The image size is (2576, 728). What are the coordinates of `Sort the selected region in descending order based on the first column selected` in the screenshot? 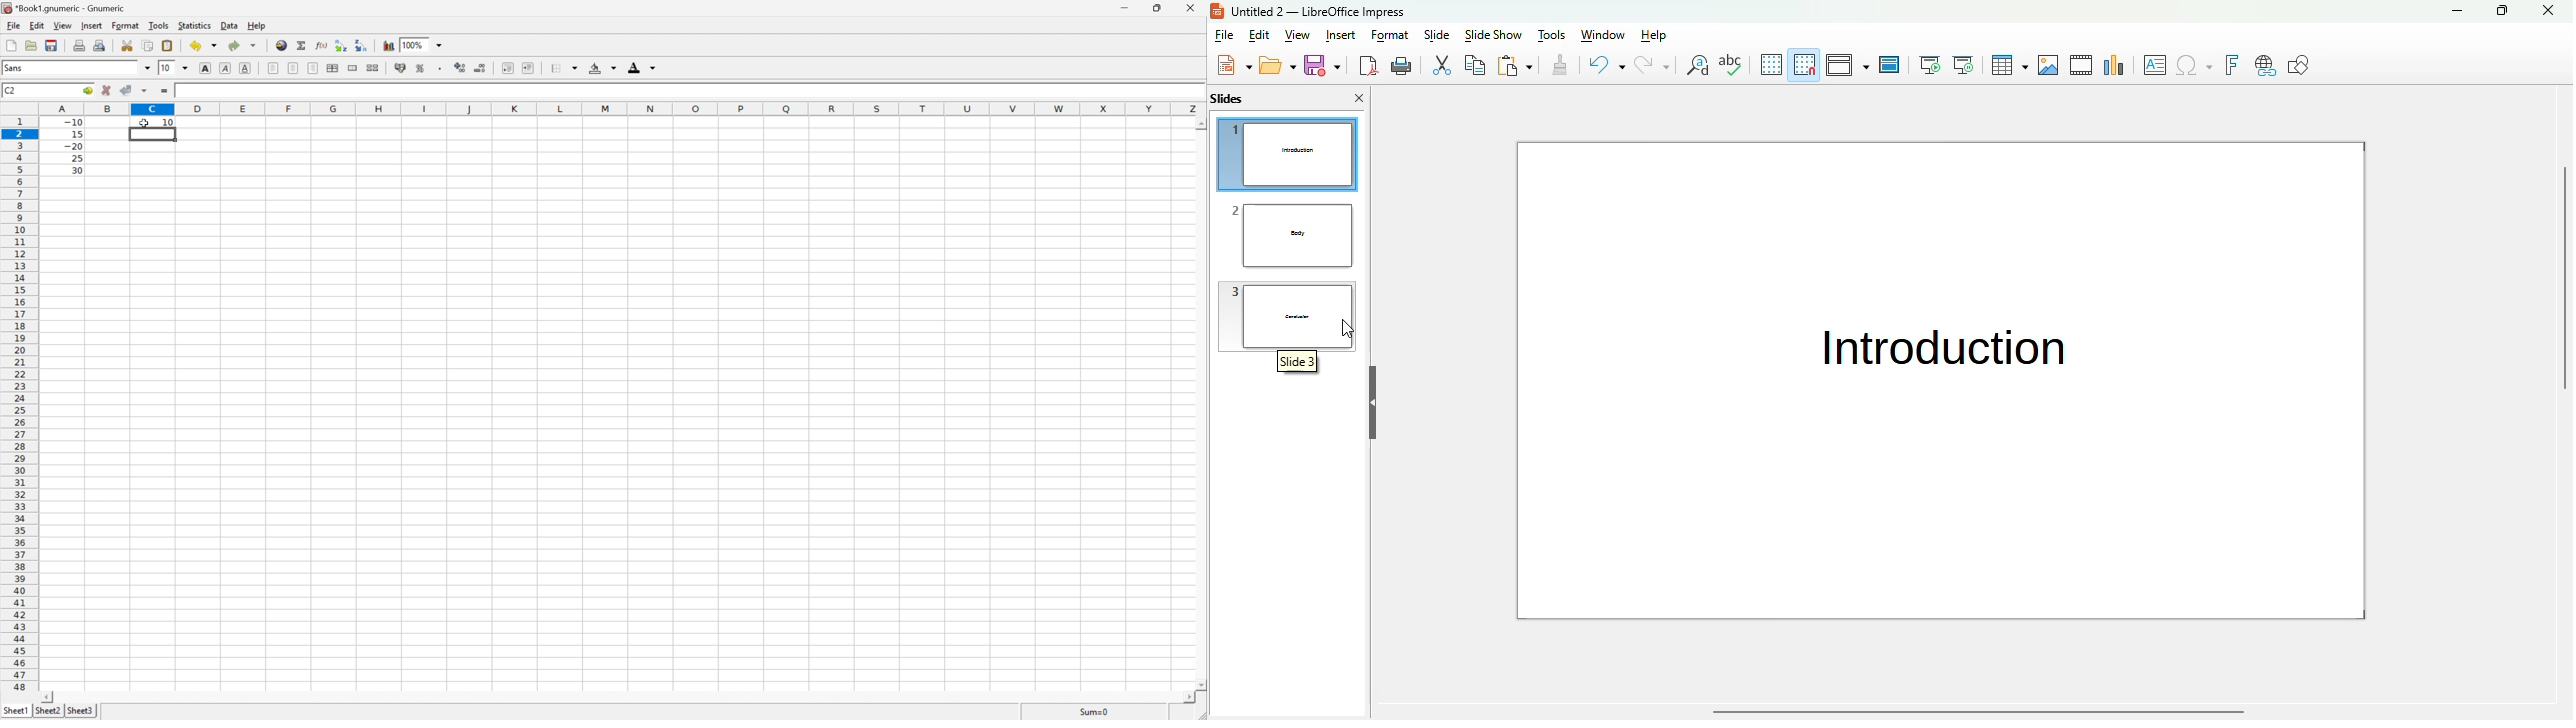 It's located at (361, 44).